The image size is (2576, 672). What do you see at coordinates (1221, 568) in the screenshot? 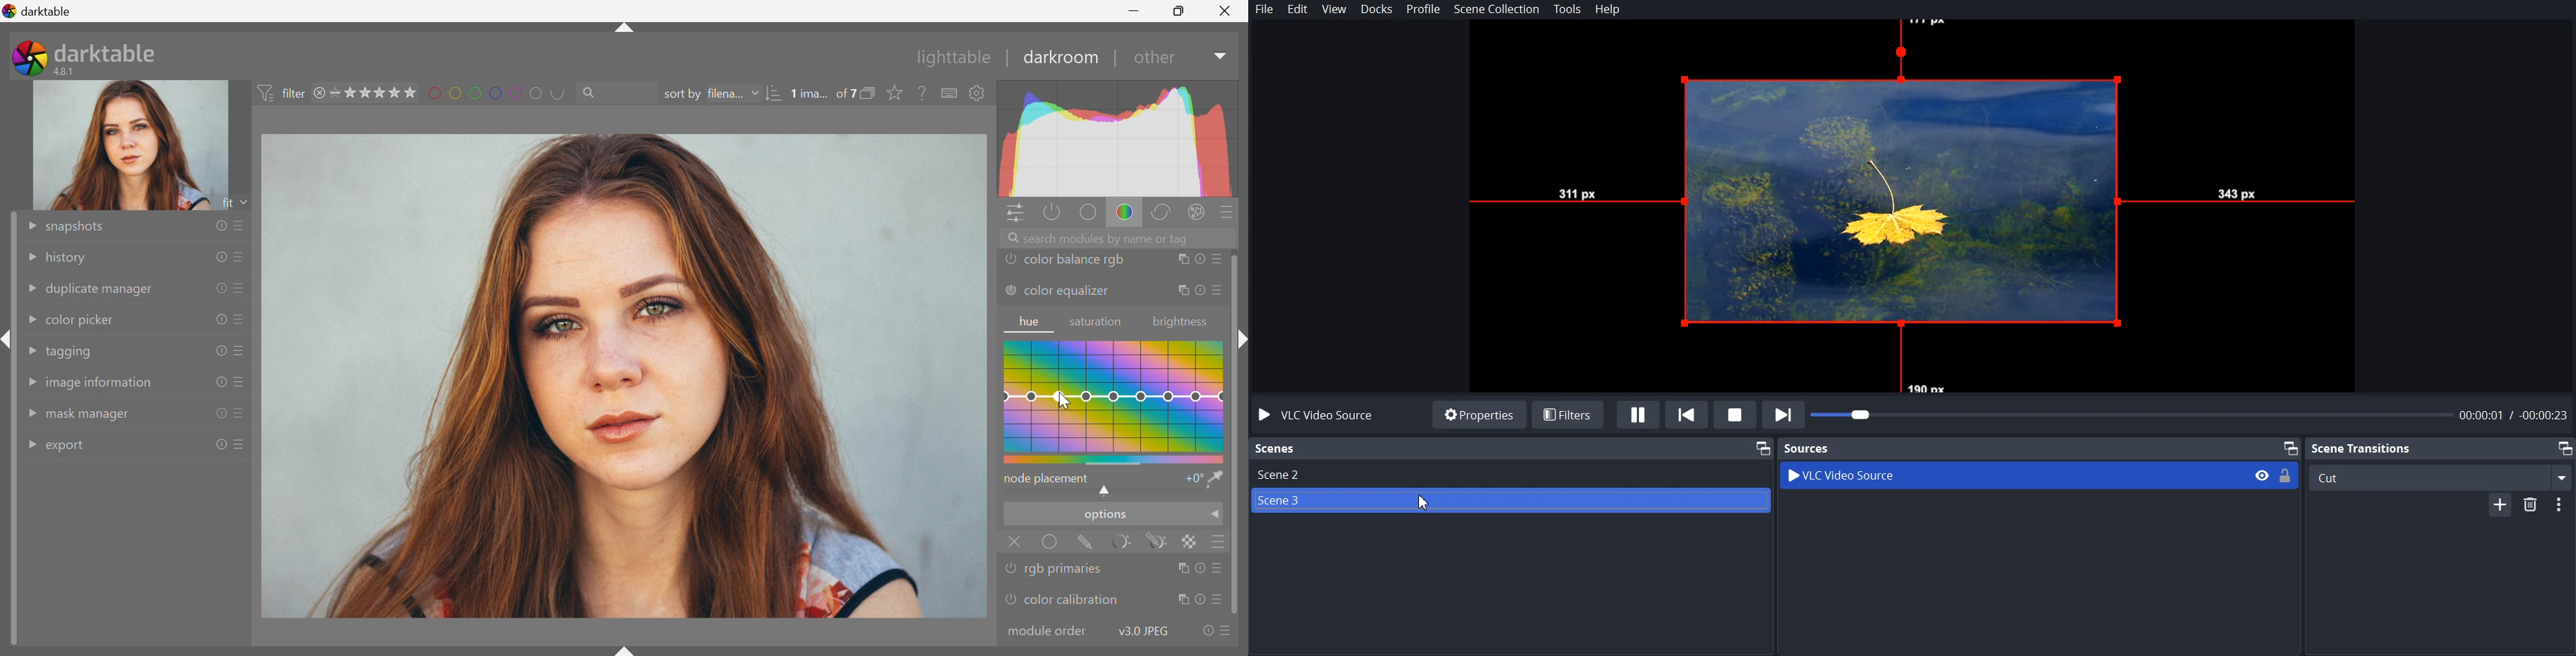
I see `presets` at bounding box center [1221, 568].